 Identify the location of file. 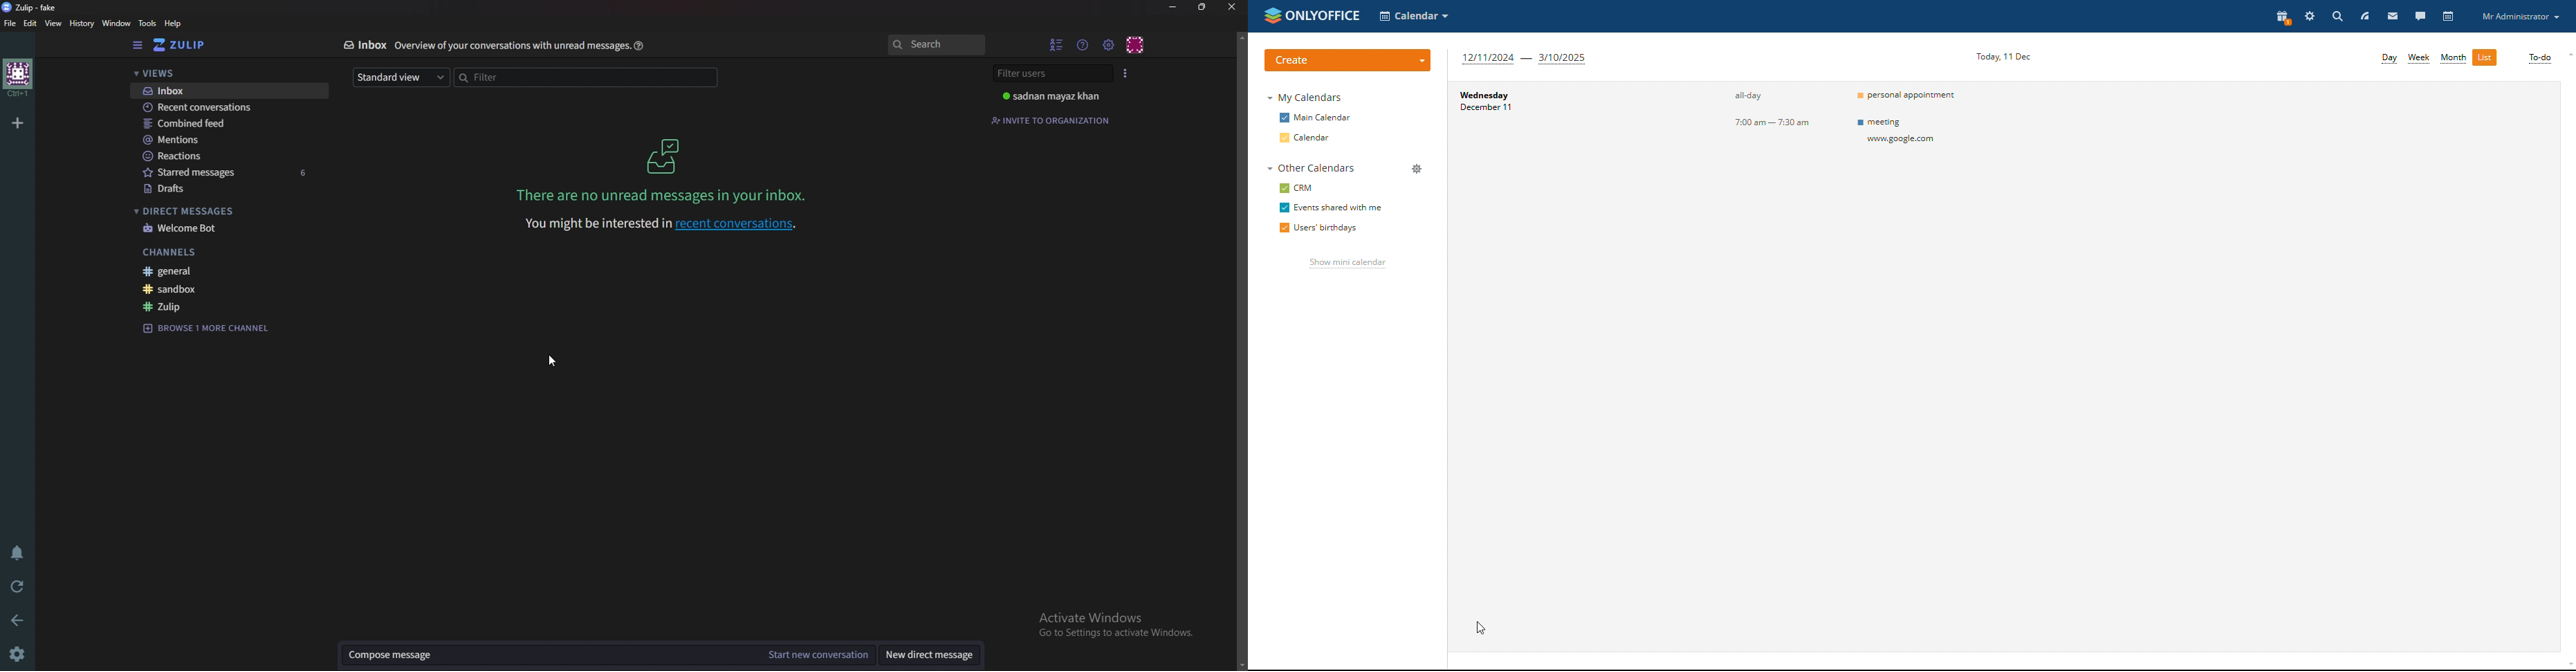
(10, 23).